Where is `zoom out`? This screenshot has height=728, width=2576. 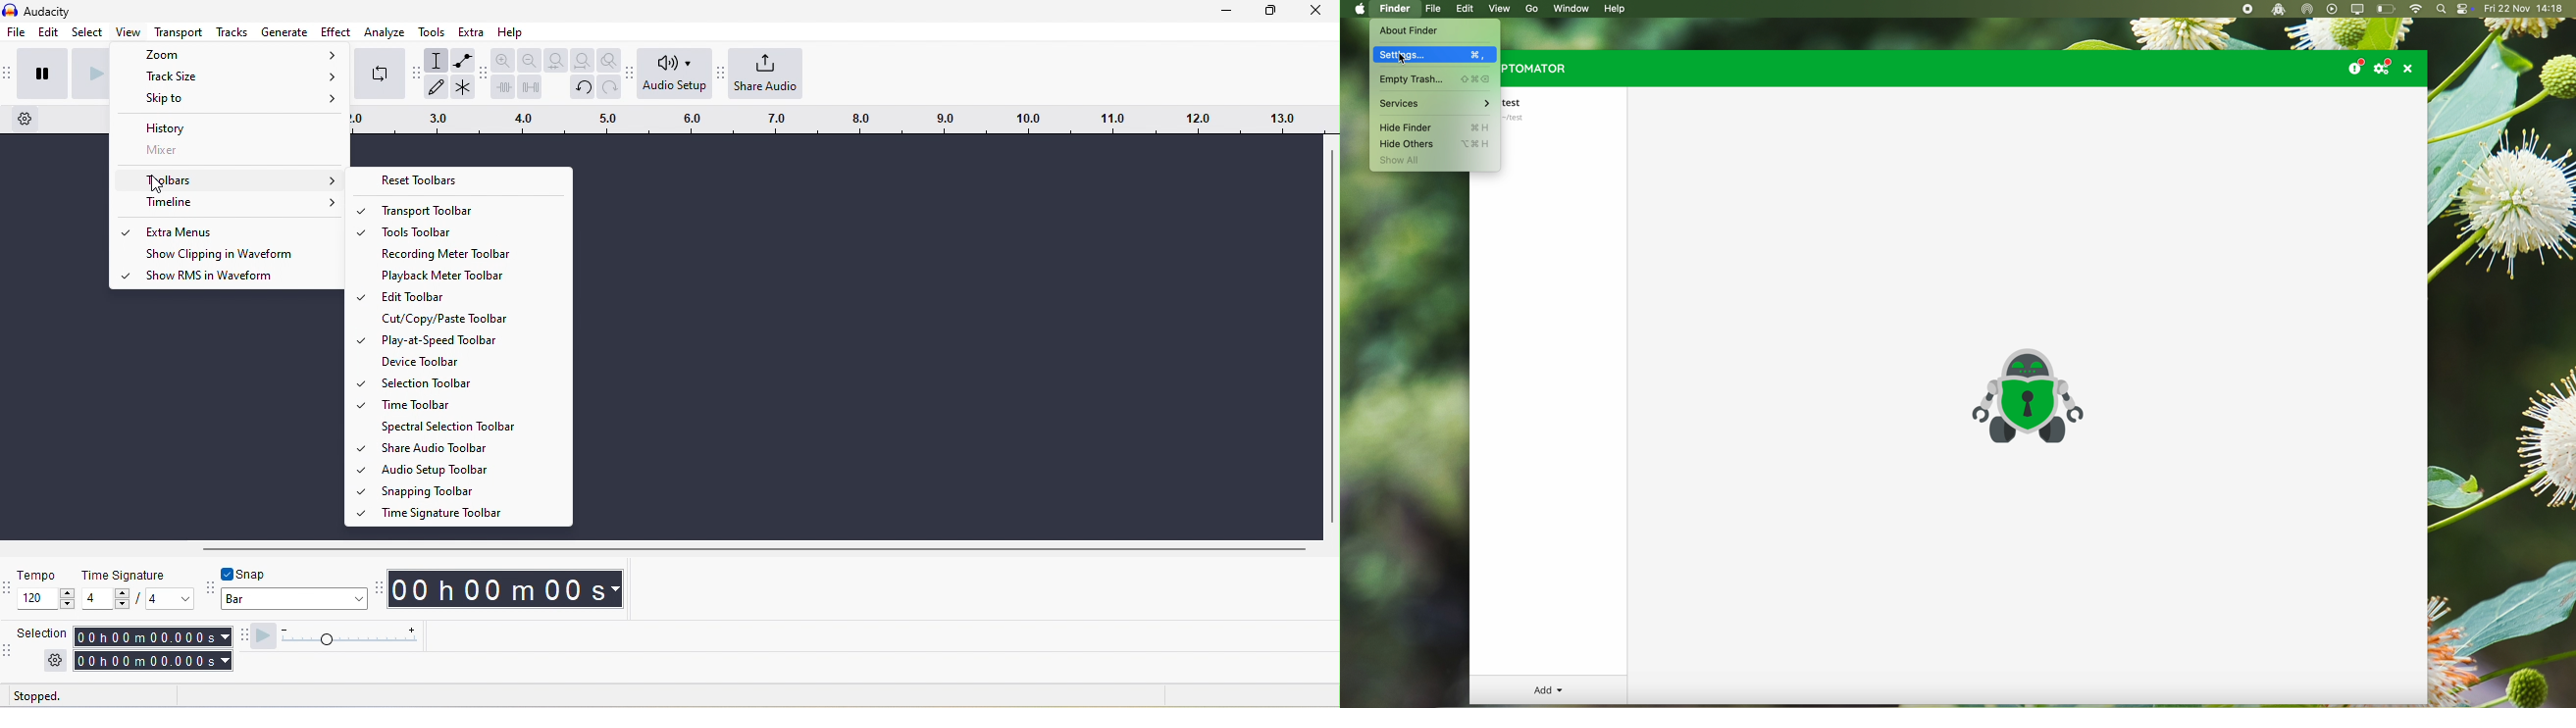 zoom out is located at coordinates (530, 60).